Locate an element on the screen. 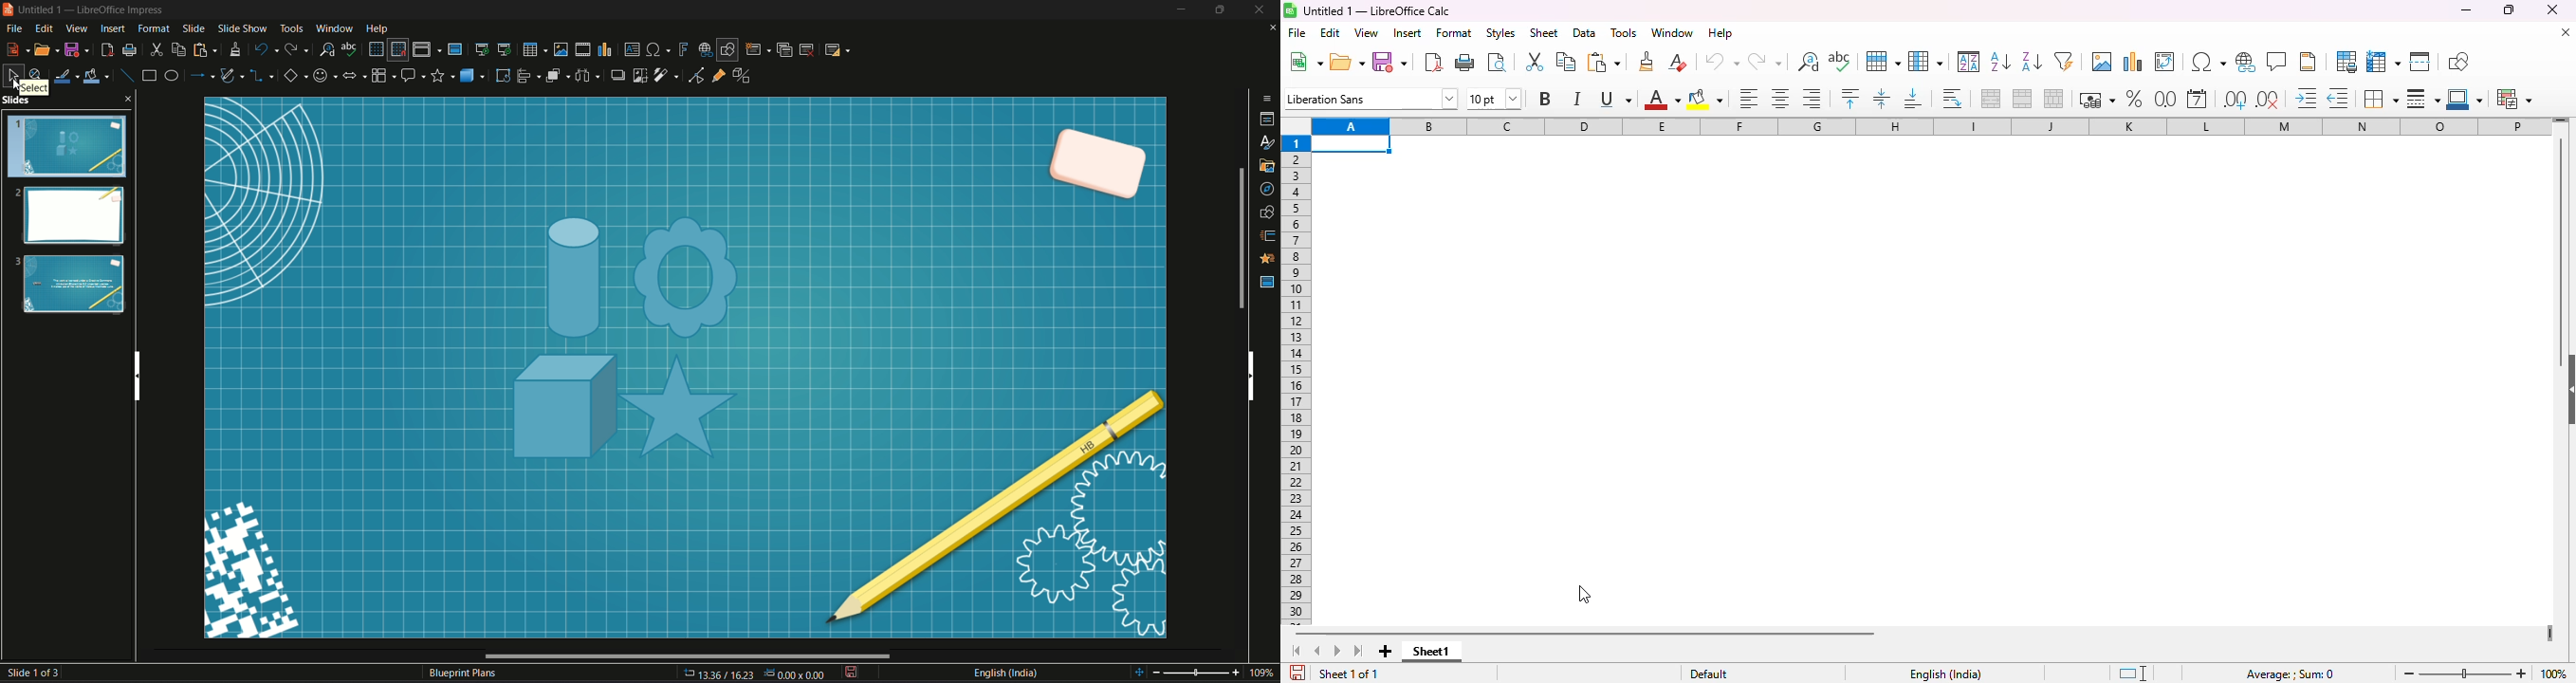 The height and width of the screenshot is (700, 2576). grid lines removed is located at coordinates (1932, 378).